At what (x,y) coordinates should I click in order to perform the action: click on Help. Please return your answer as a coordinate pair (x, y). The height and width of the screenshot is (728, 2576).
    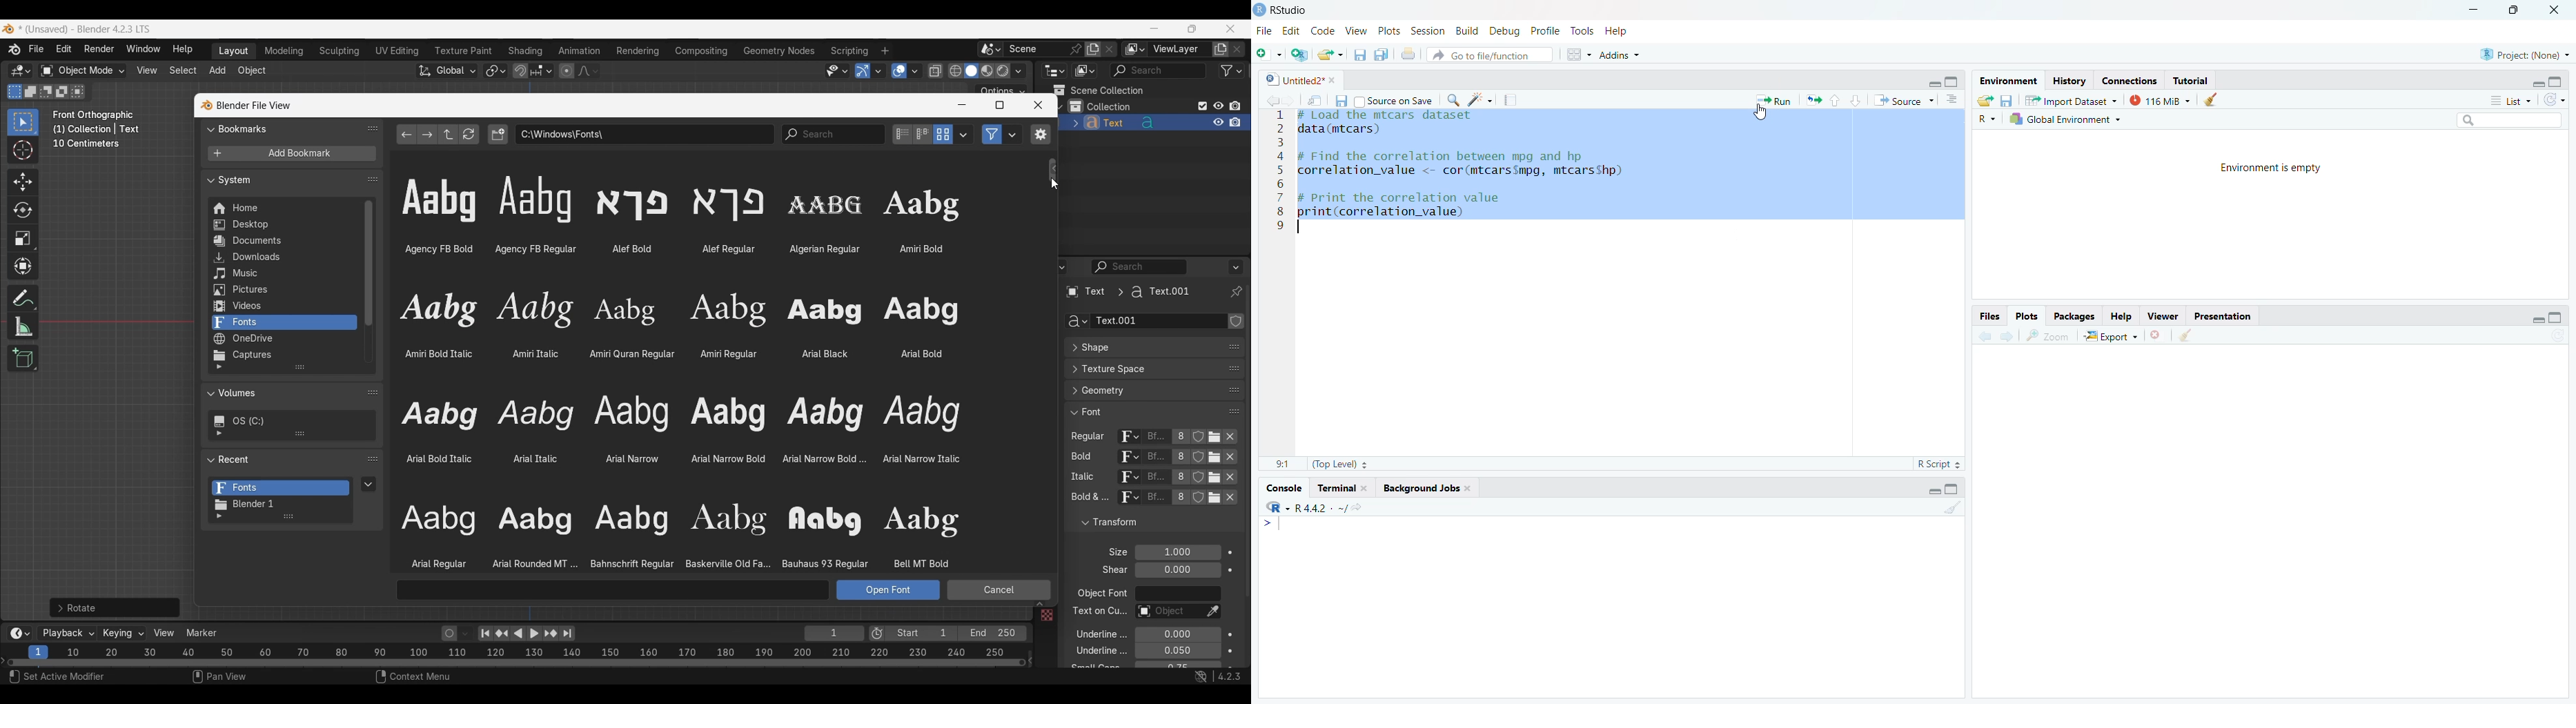
    Looking at the image, I should click on (1616, 32).